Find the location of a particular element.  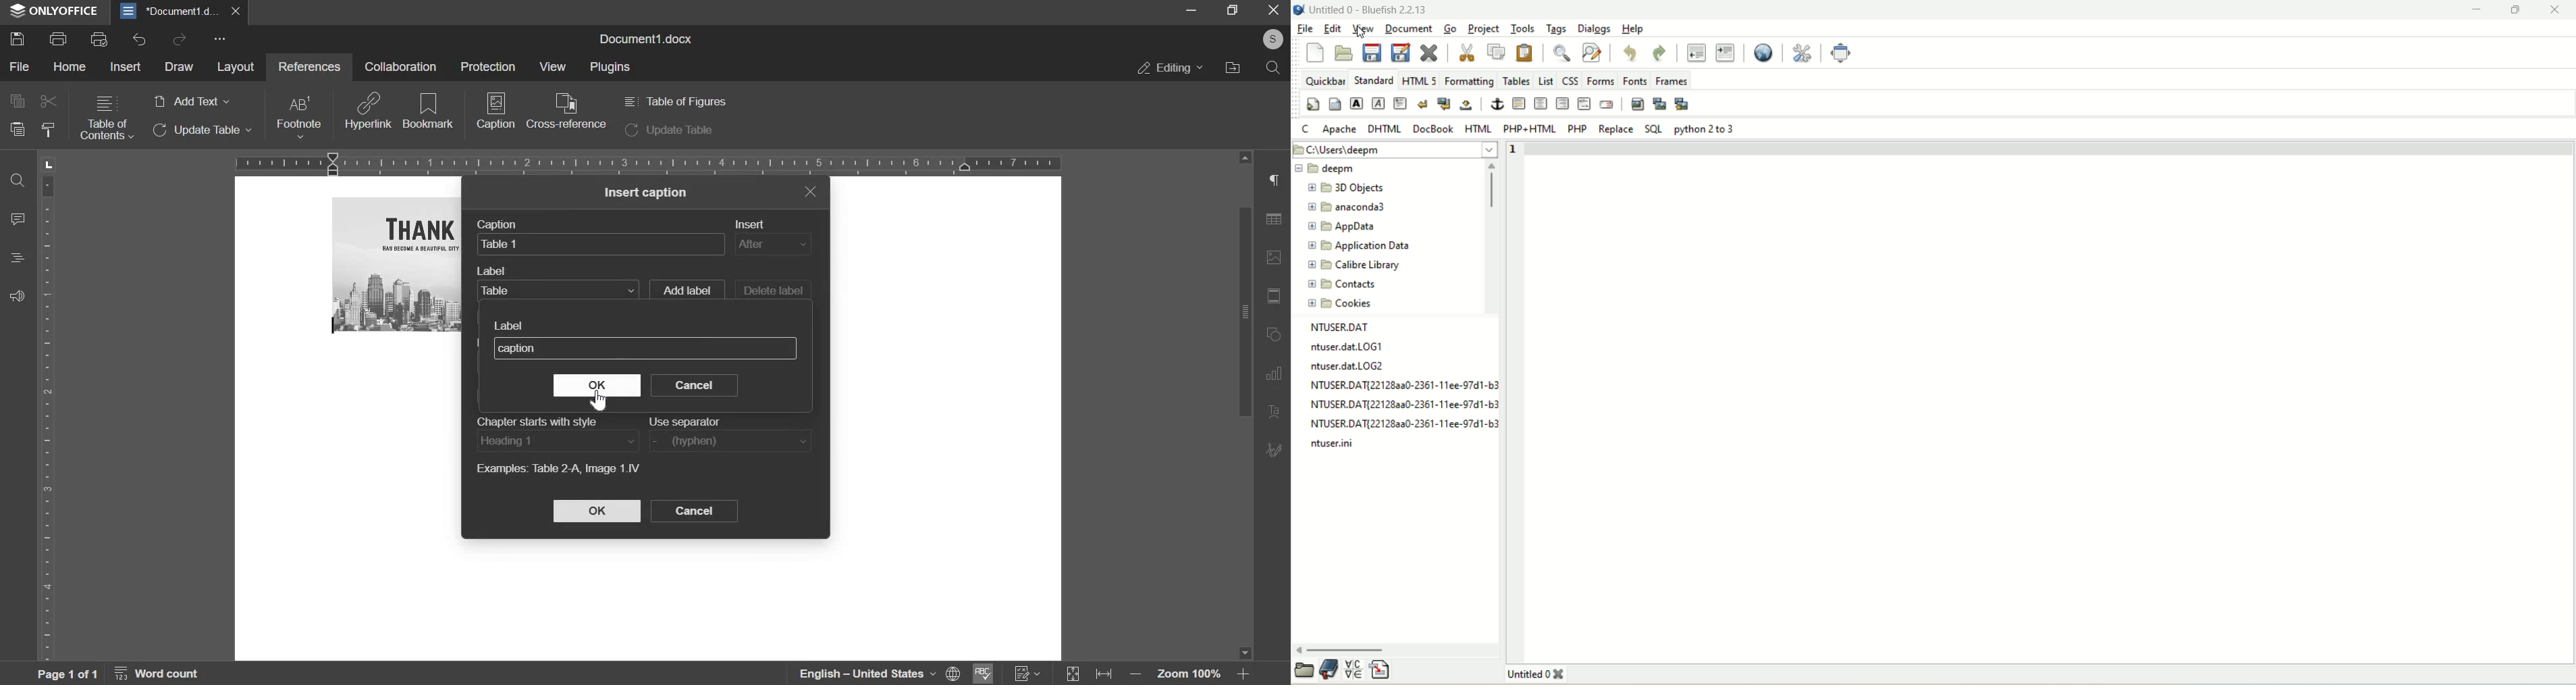

python 2 to 3 is located at coordinates (1707, 129).